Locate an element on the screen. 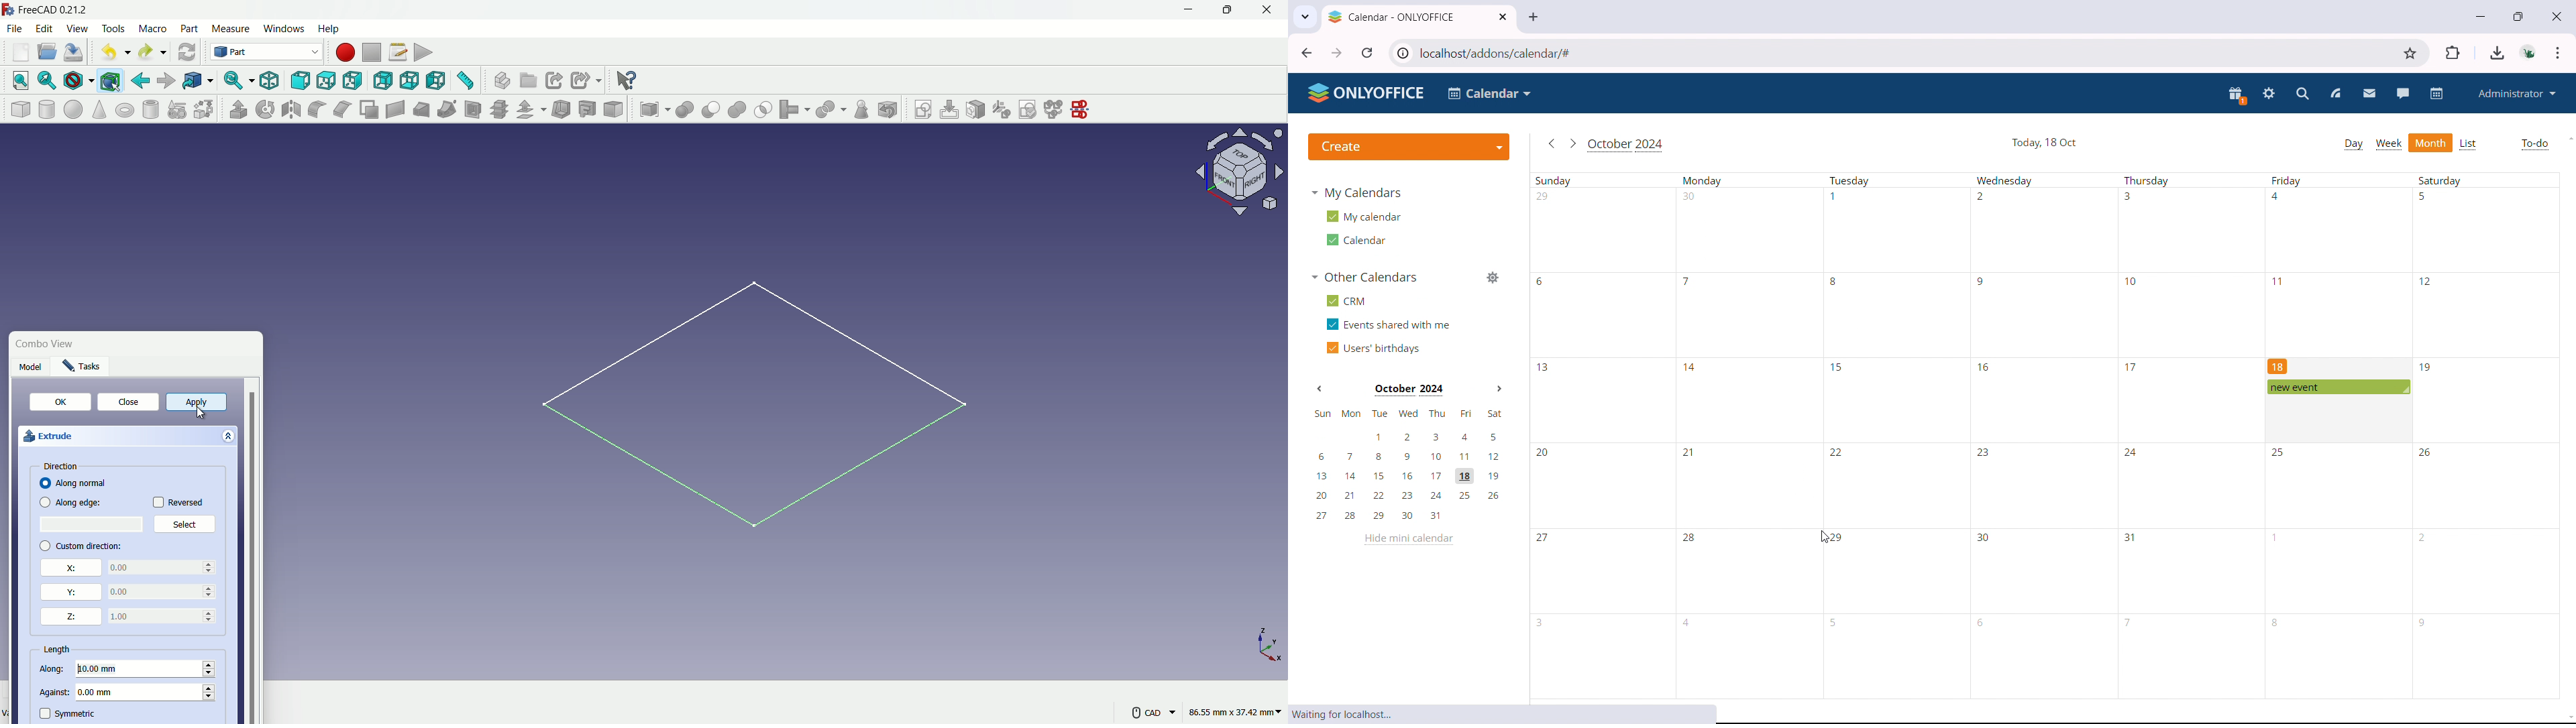  FreeCAD 0.21.2 is located at coordinates (56, 9).